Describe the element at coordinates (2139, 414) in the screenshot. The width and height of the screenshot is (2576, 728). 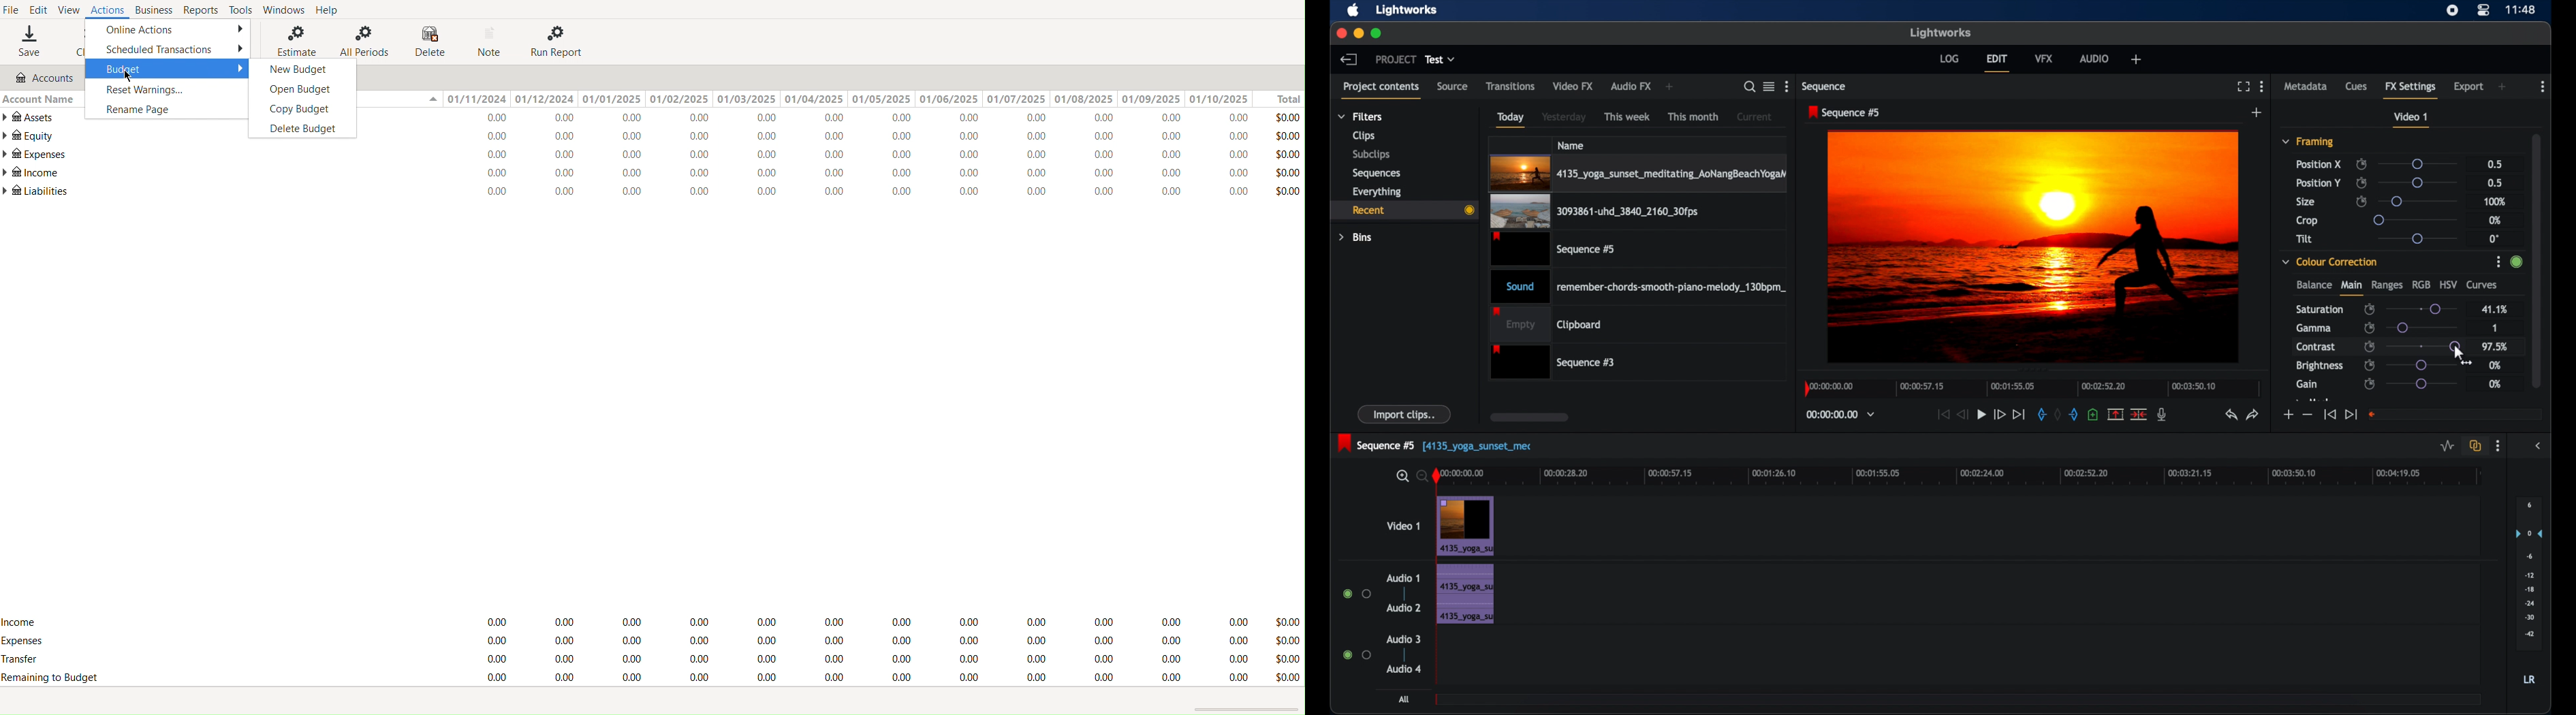
I see `cut` at that location.